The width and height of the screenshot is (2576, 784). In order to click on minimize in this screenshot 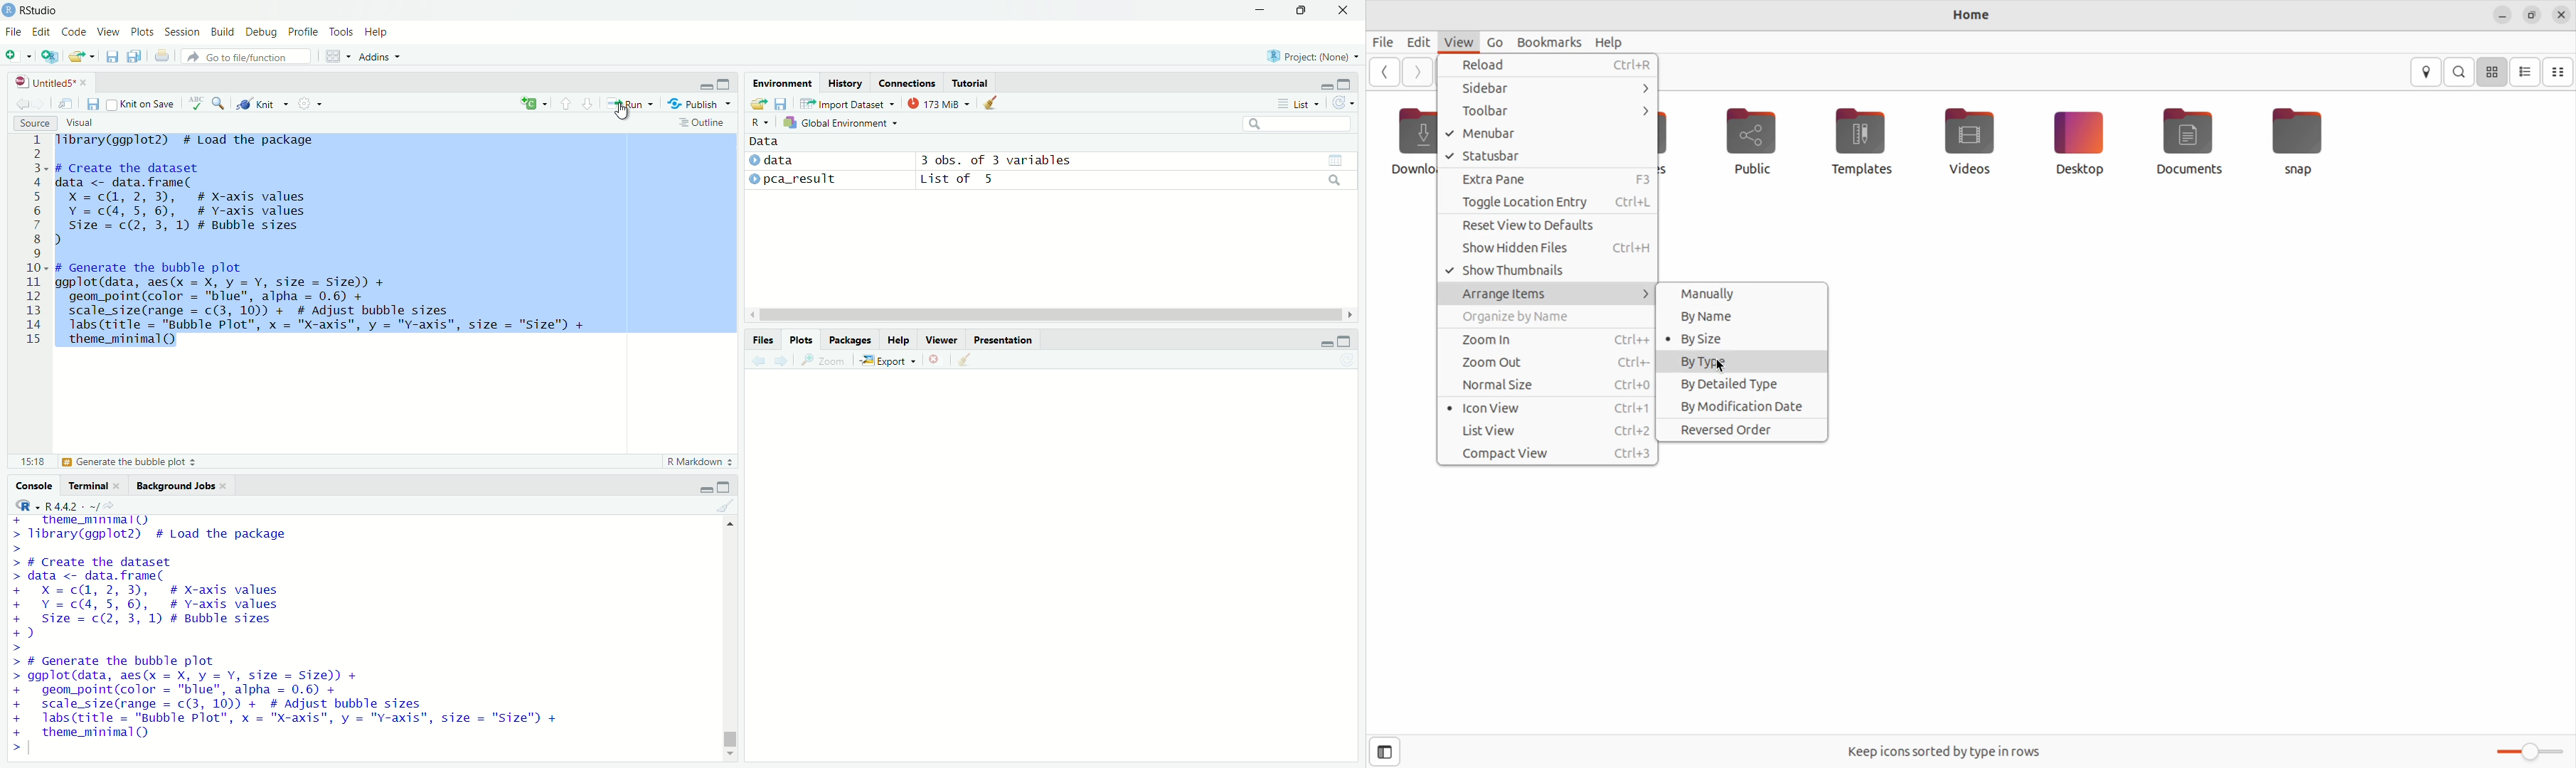, I will do `click(1328, 82)`.